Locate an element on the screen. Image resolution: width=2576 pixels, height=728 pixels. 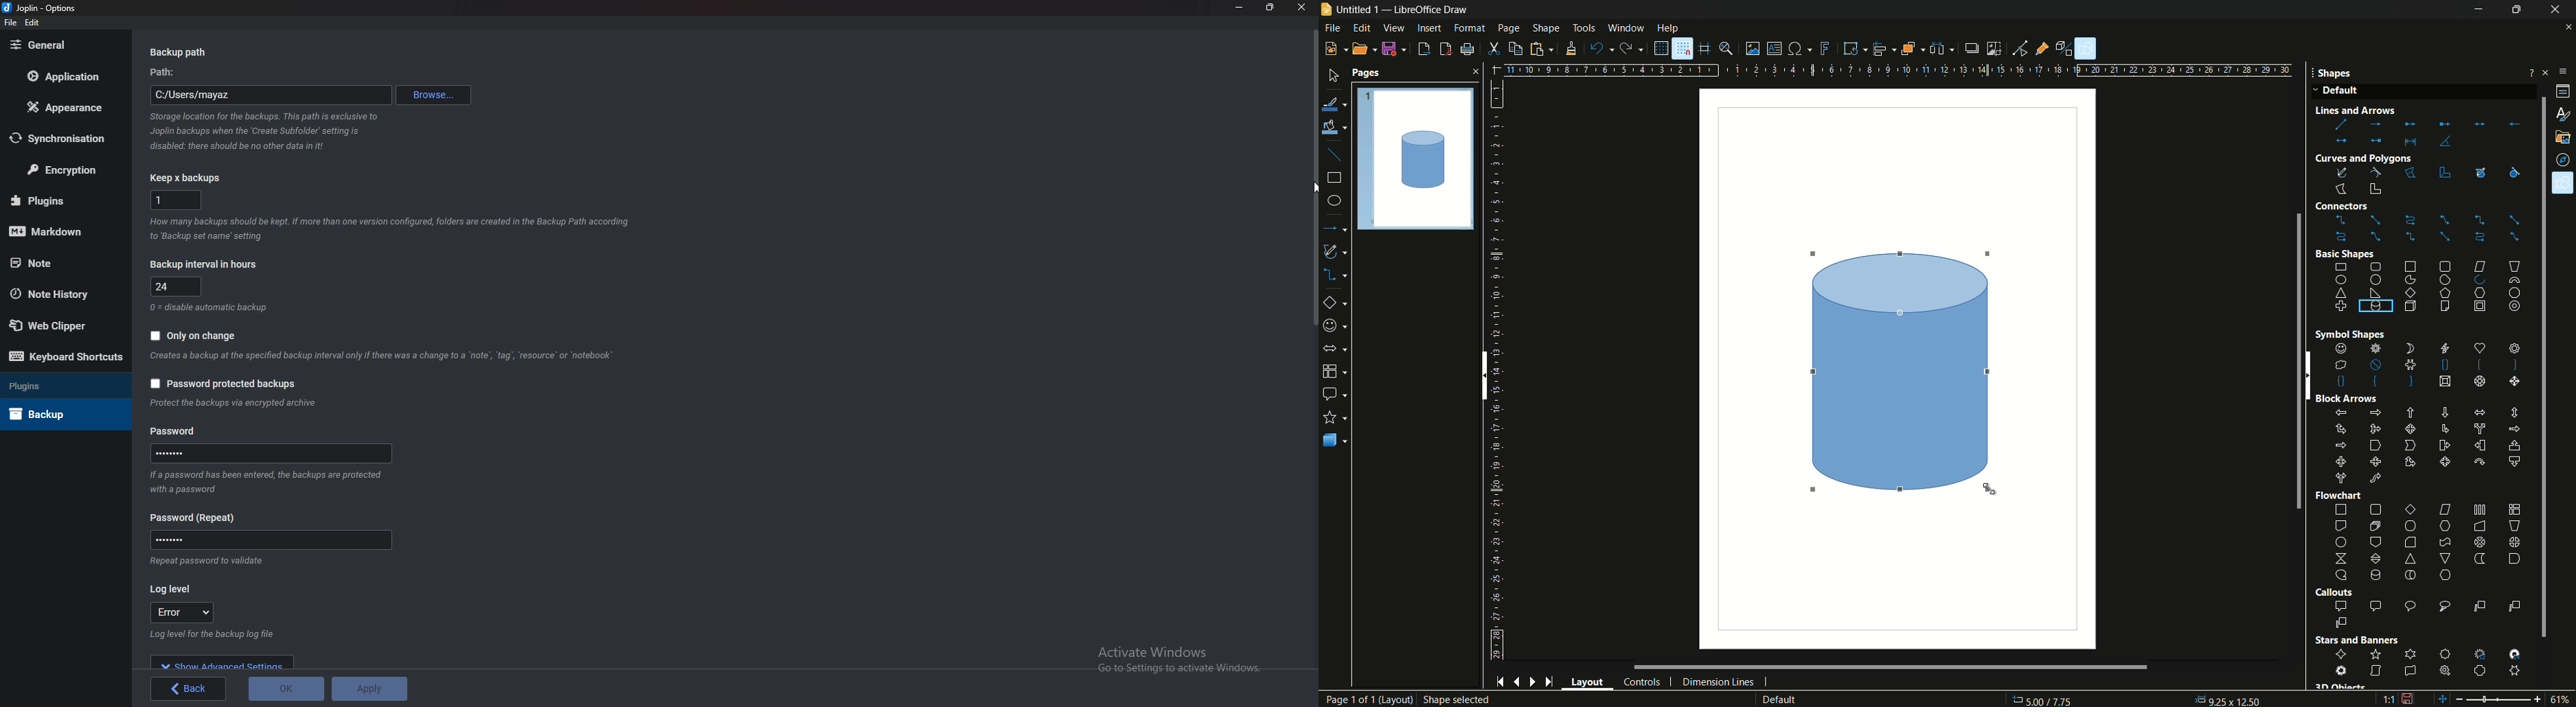
Info on password is located at coordinates (269, 480).